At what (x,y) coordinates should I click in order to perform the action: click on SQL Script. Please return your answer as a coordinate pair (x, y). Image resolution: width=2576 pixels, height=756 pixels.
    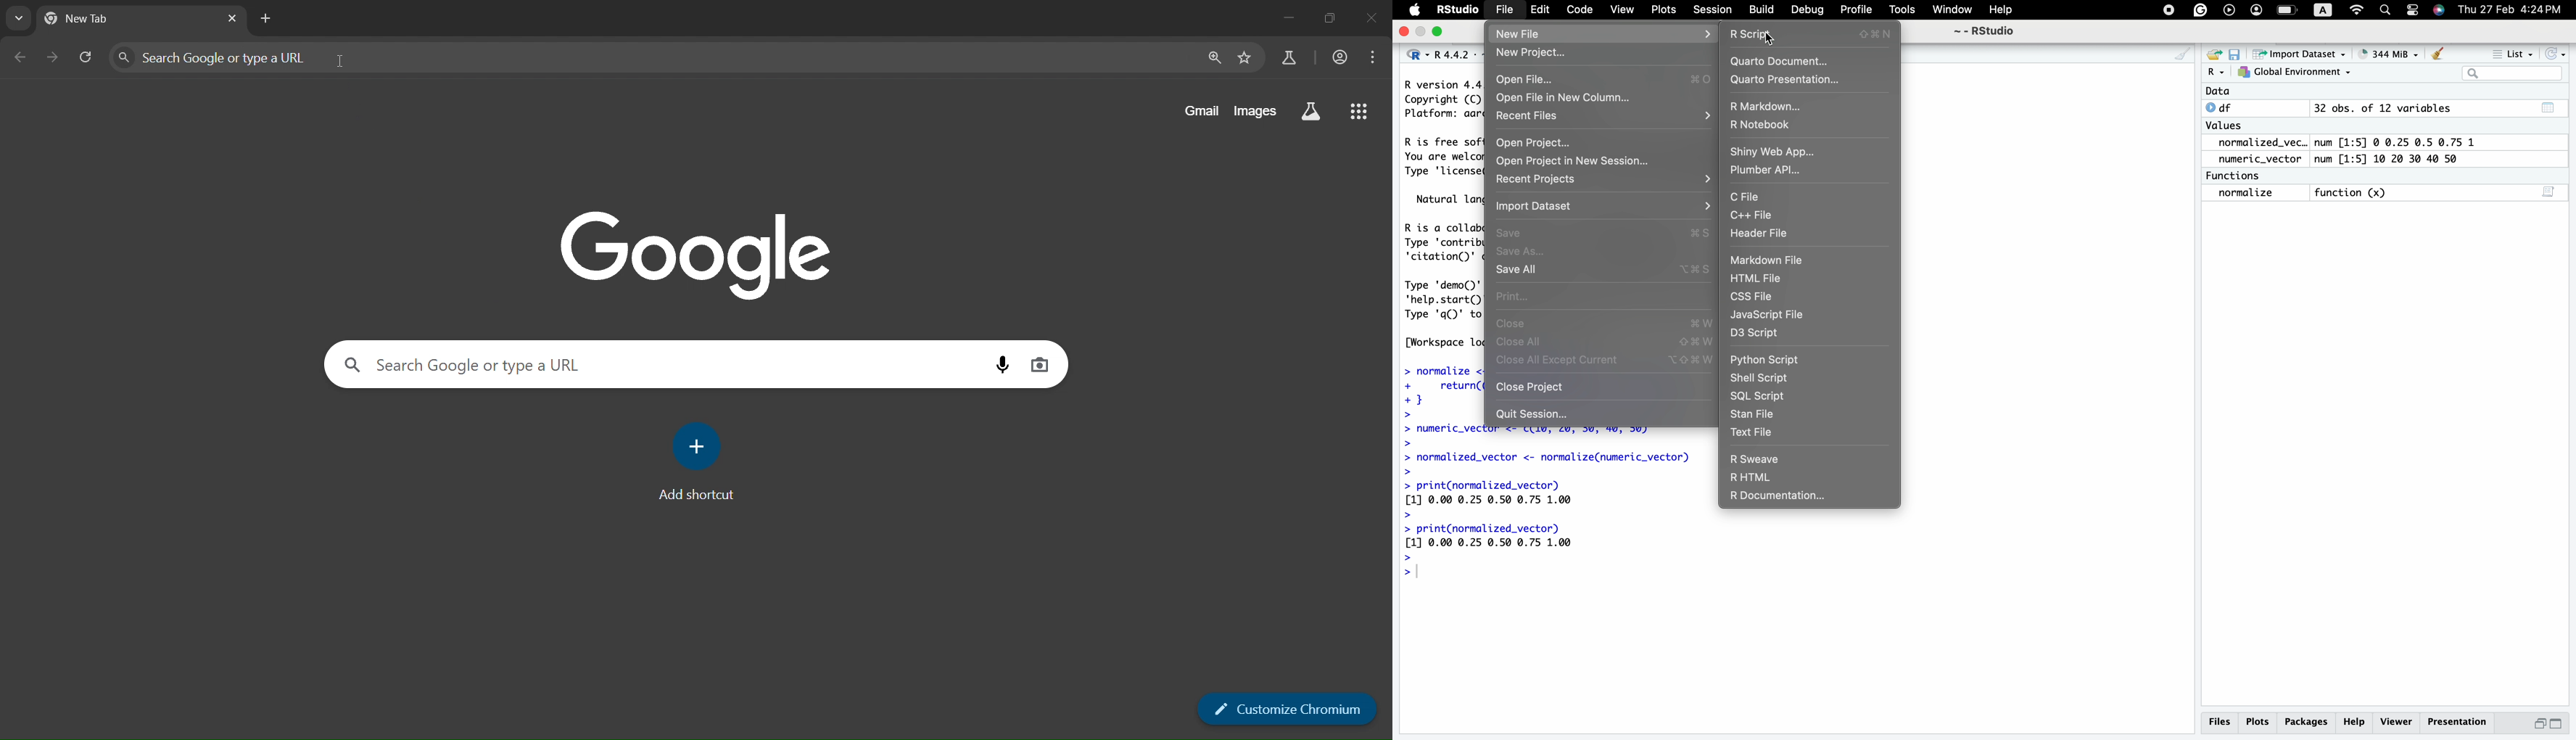
    Looking at the image, I should click on (1757, 395).